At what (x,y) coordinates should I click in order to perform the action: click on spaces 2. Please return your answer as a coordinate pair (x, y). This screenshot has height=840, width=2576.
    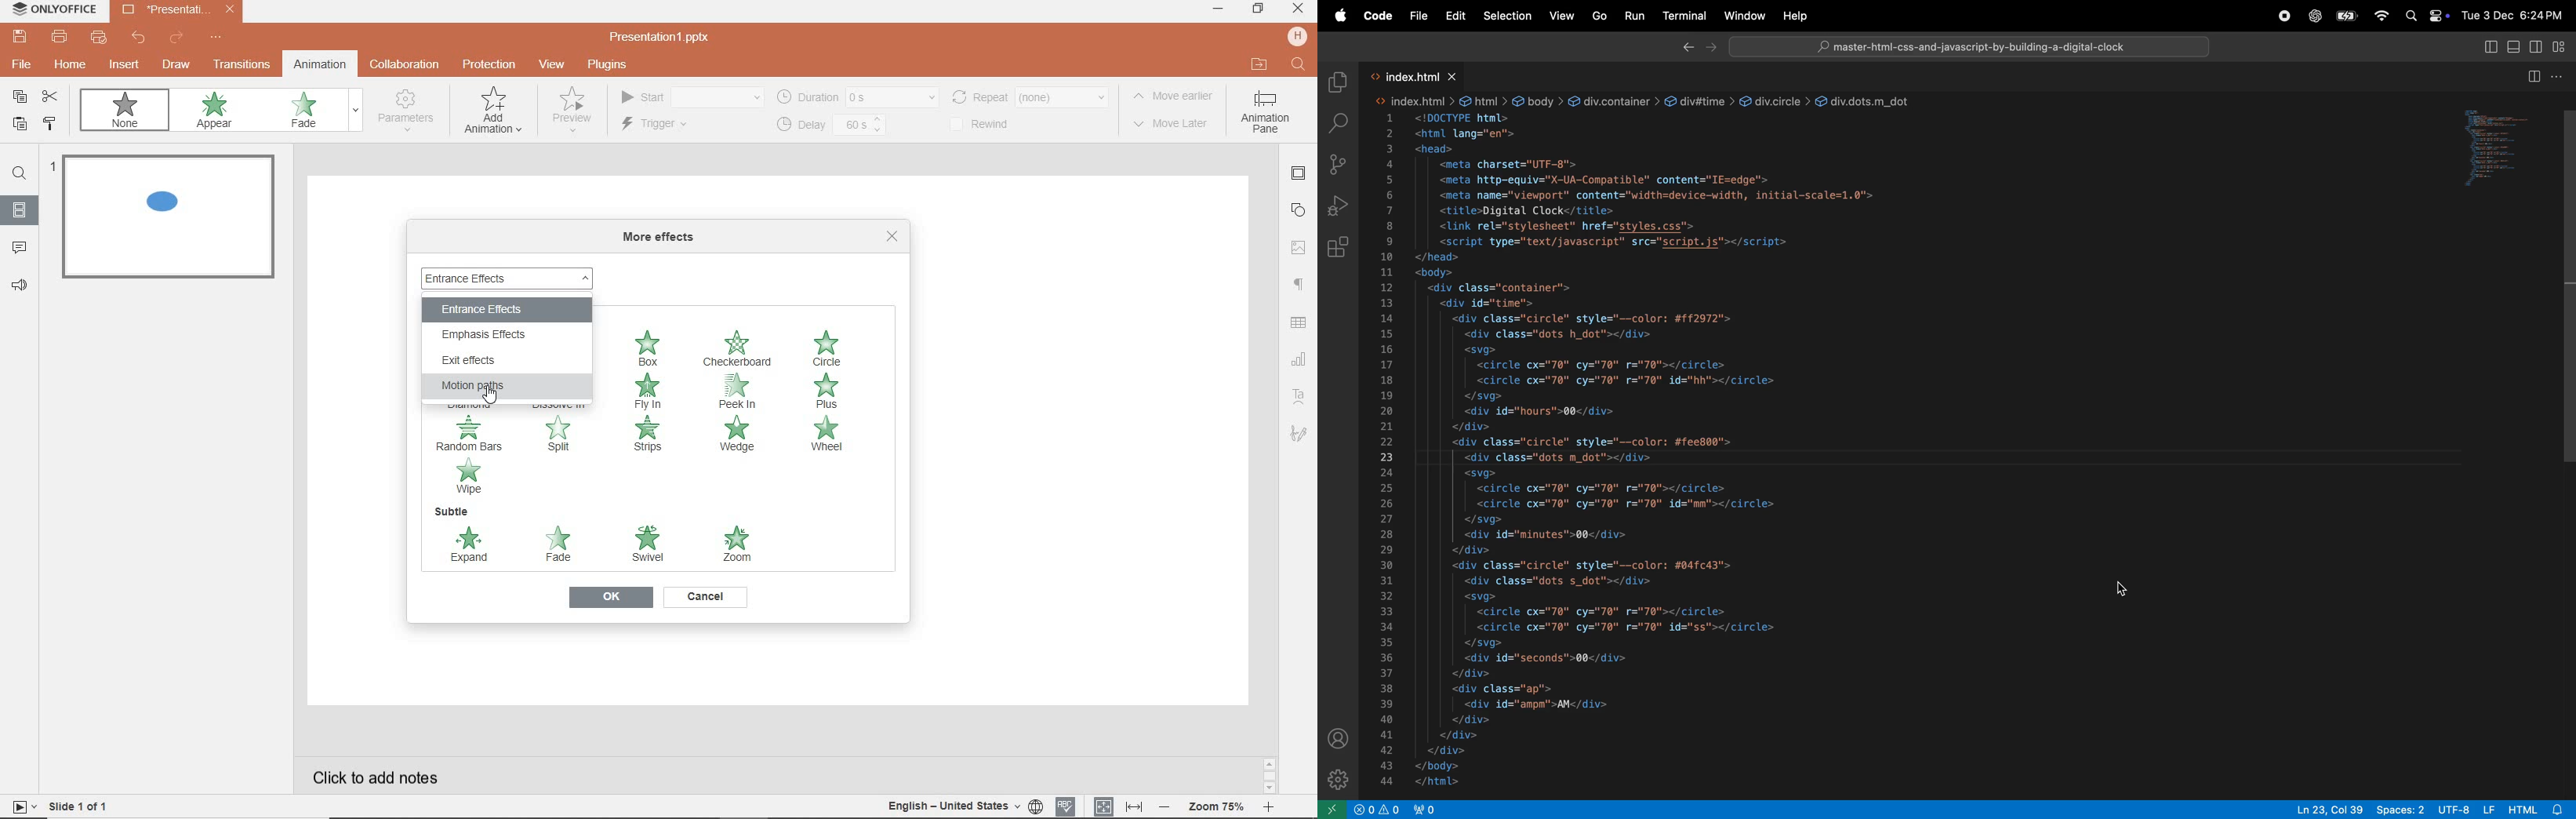
    Looking at the image, I should click on (2403, 808).